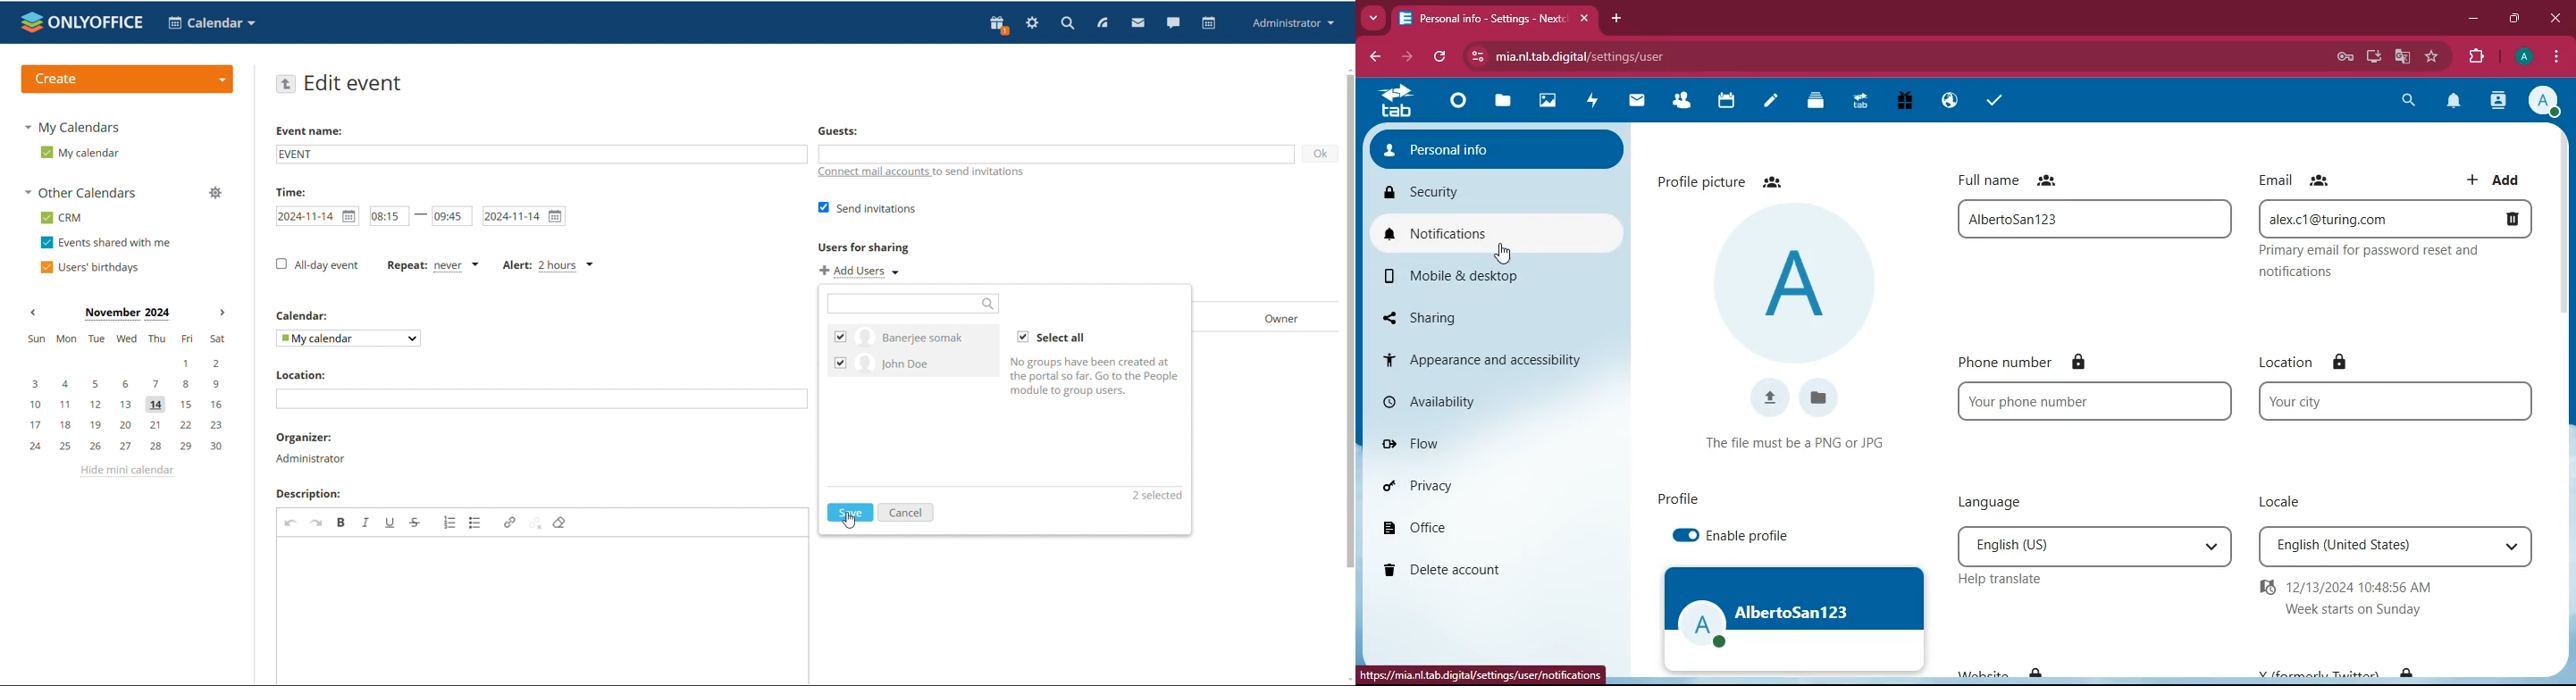 This screenshot has height=700, width=2576. I want to click on Contacts, so click(1684, 102).